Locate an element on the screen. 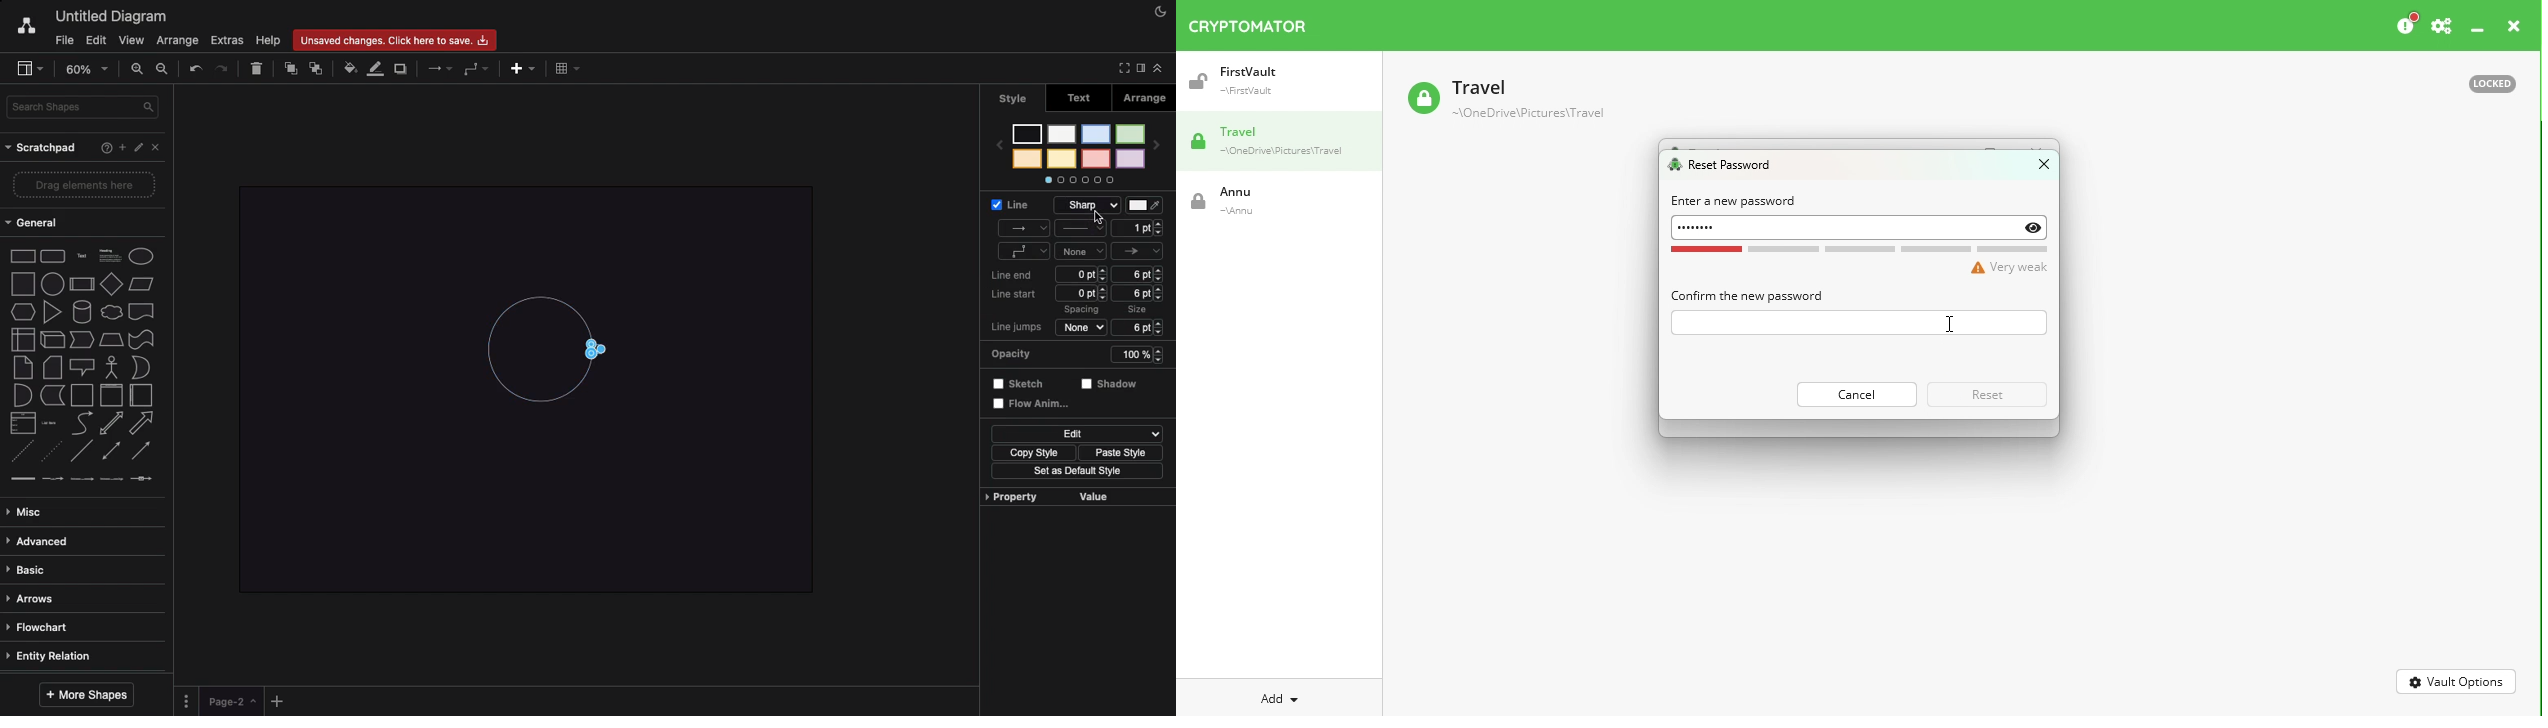 The width and height of the screenshot is (2548, 728). Opacity  is located at coordinates (1080, 355).